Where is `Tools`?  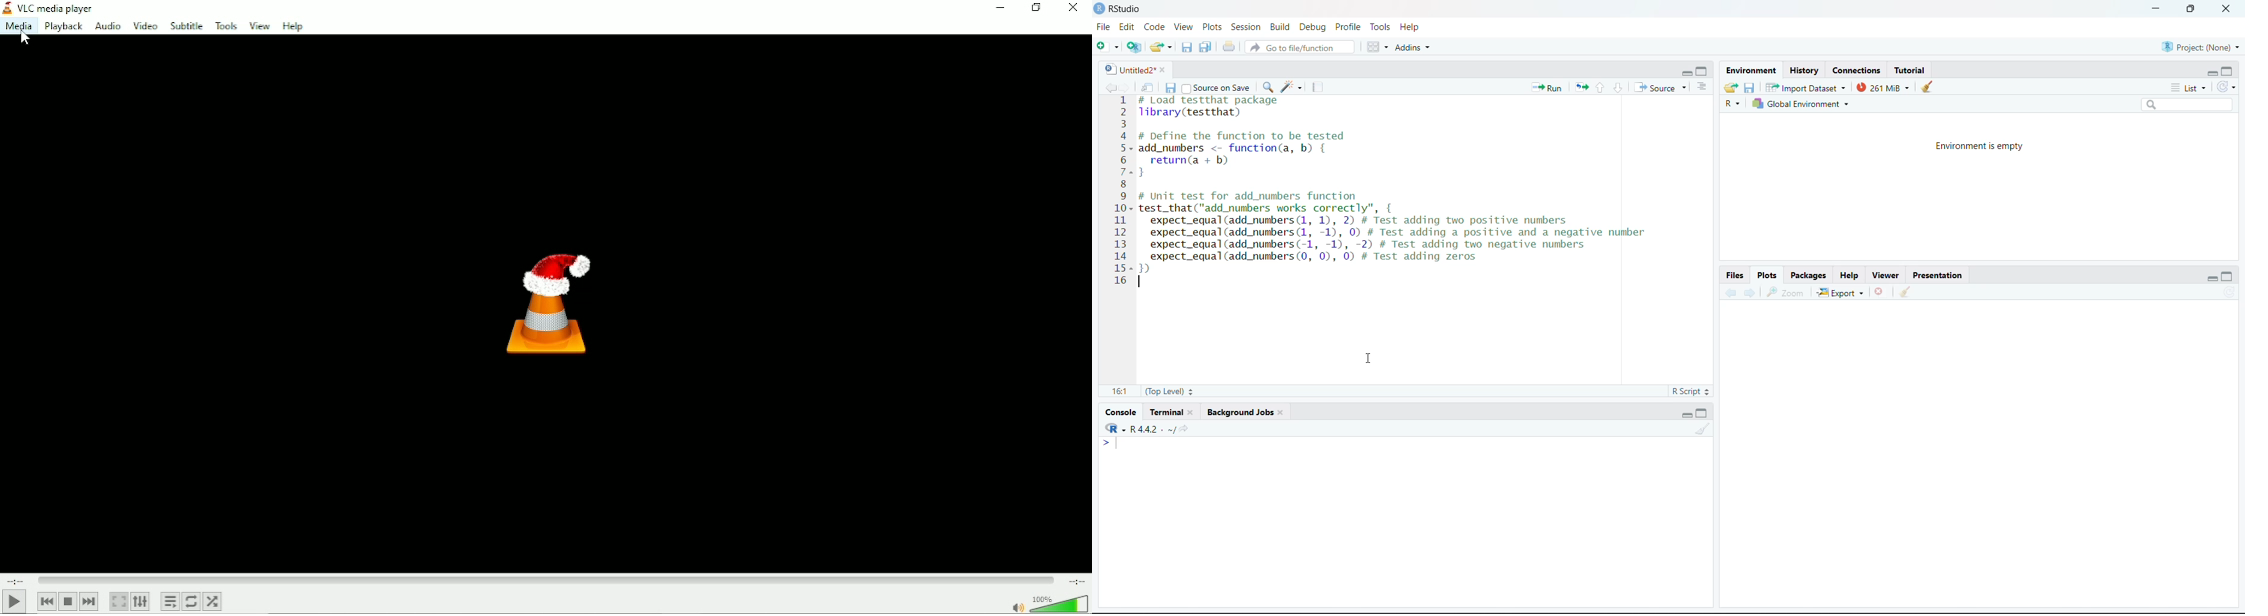
Tools is located at coordinates (1379, 26).